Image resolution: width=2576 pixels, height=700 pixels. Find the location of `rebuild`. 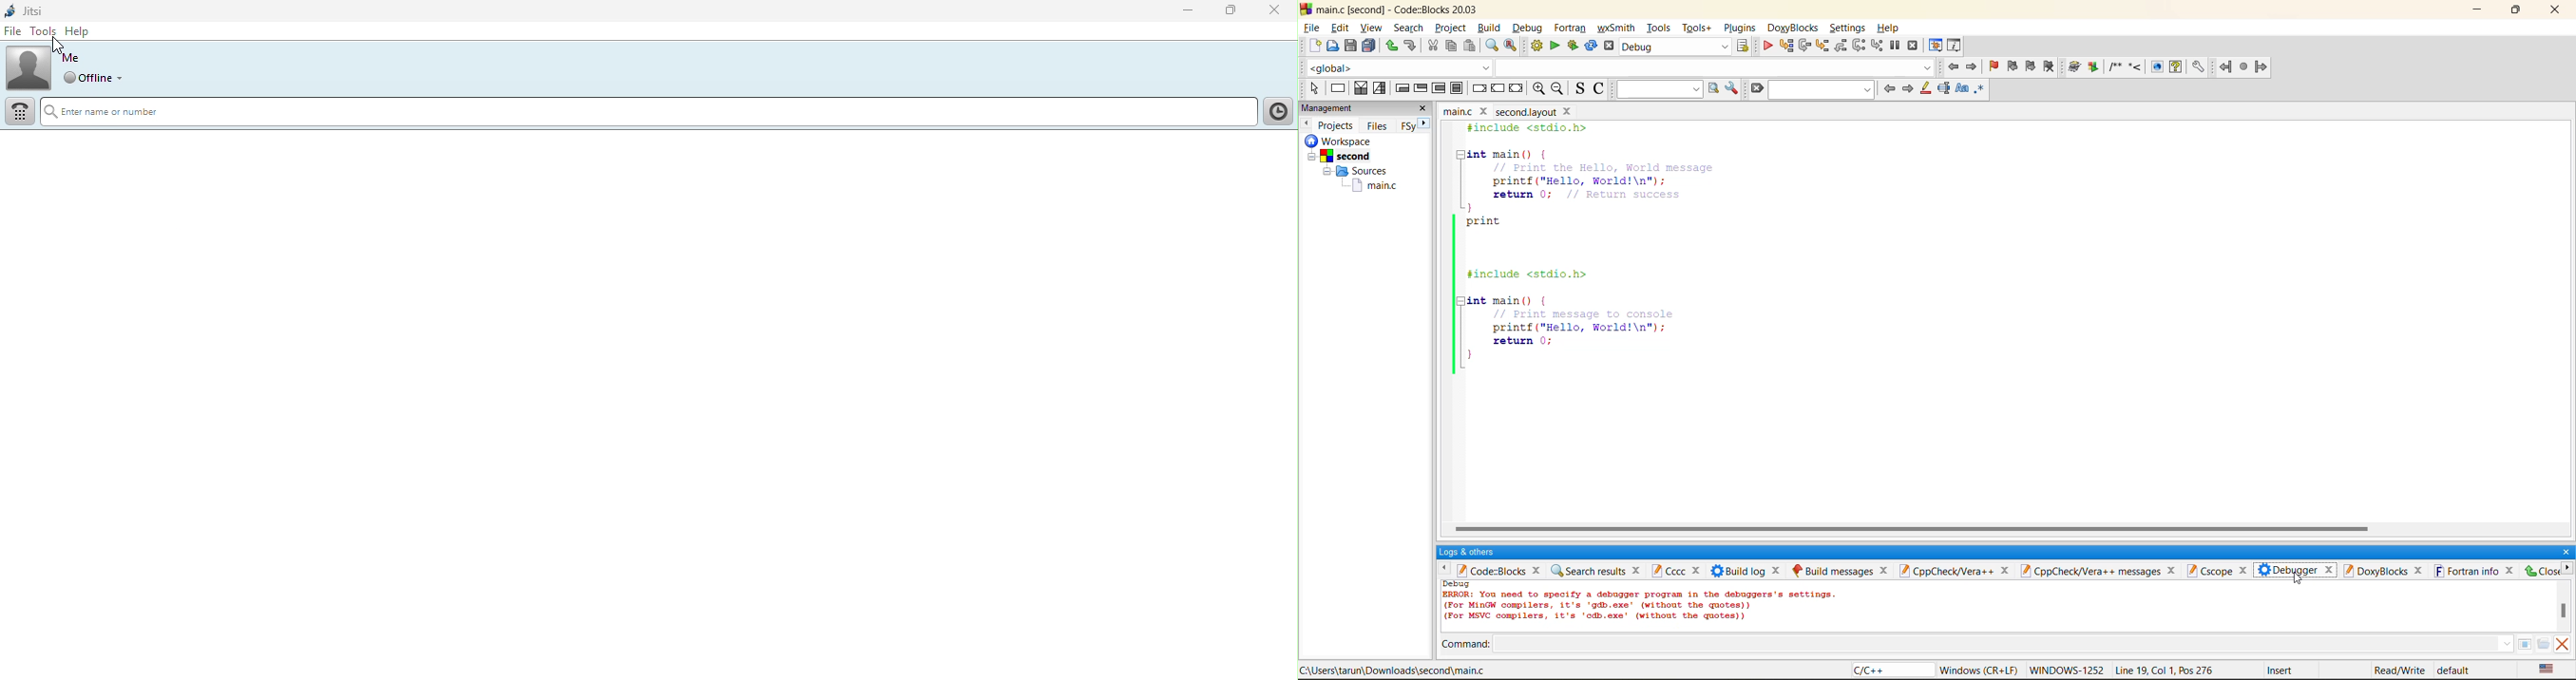

rebuild is located at coordinates (1592, 44).